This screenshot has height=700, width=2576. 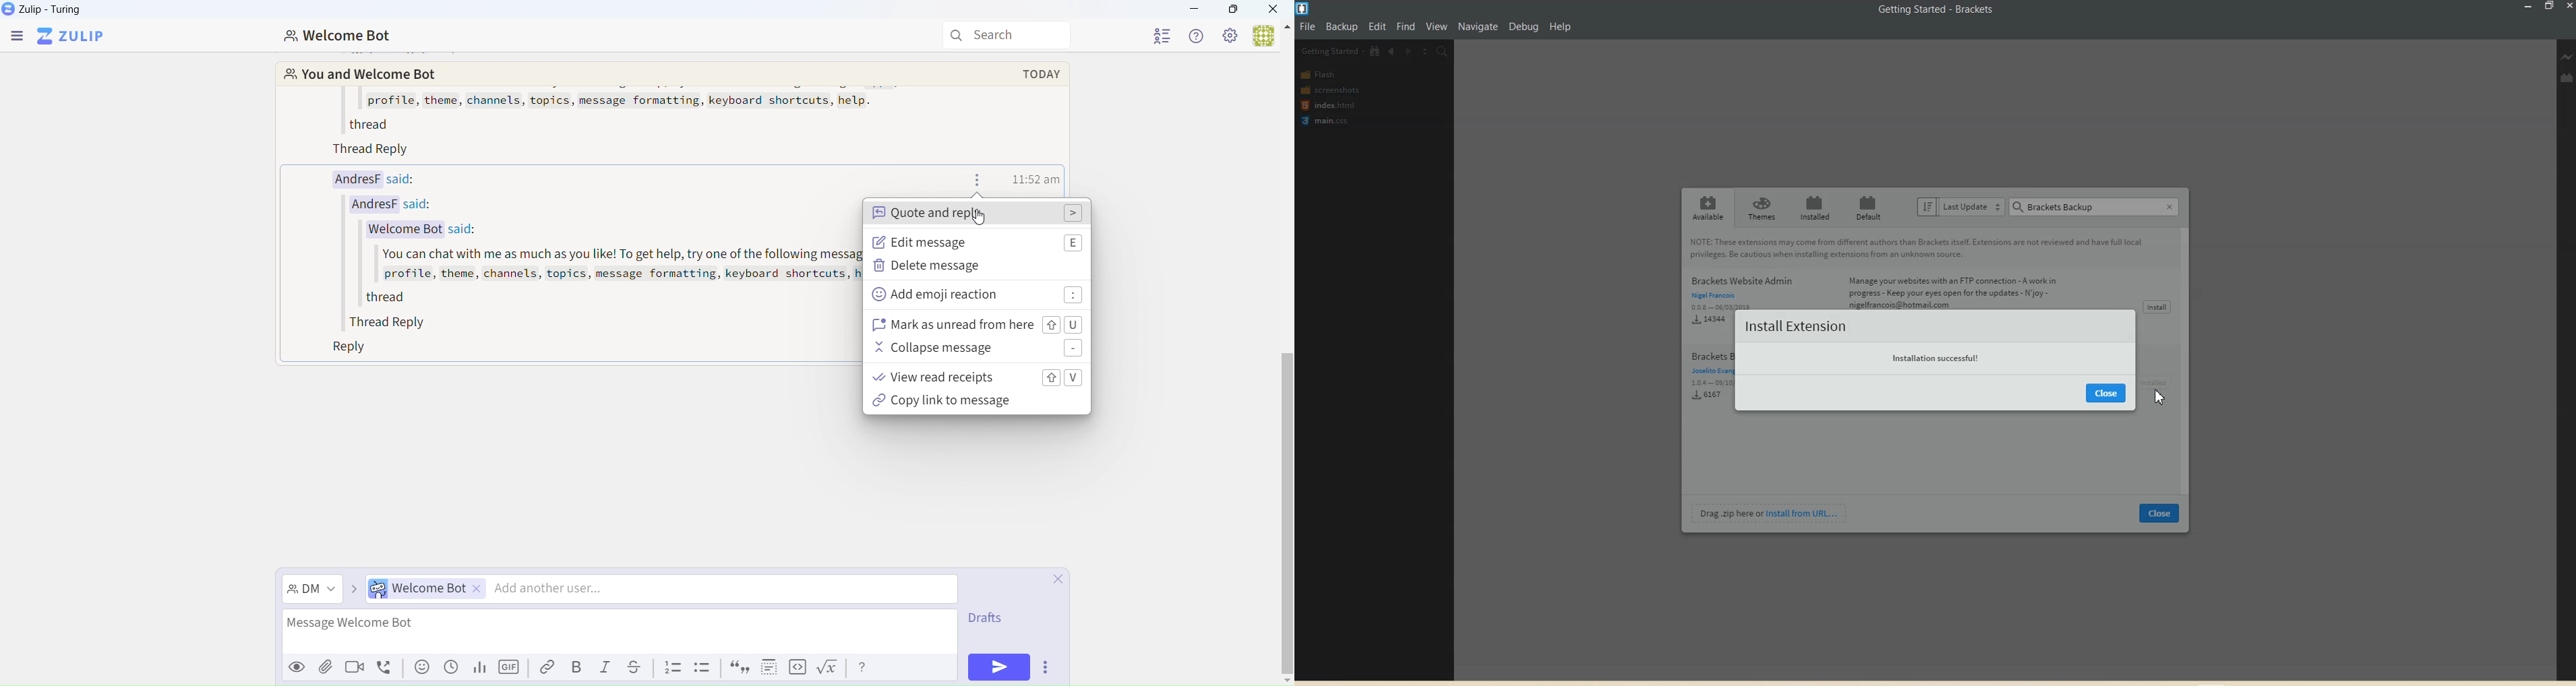 I want to click on Cursor, so click(x=2162, y=398).